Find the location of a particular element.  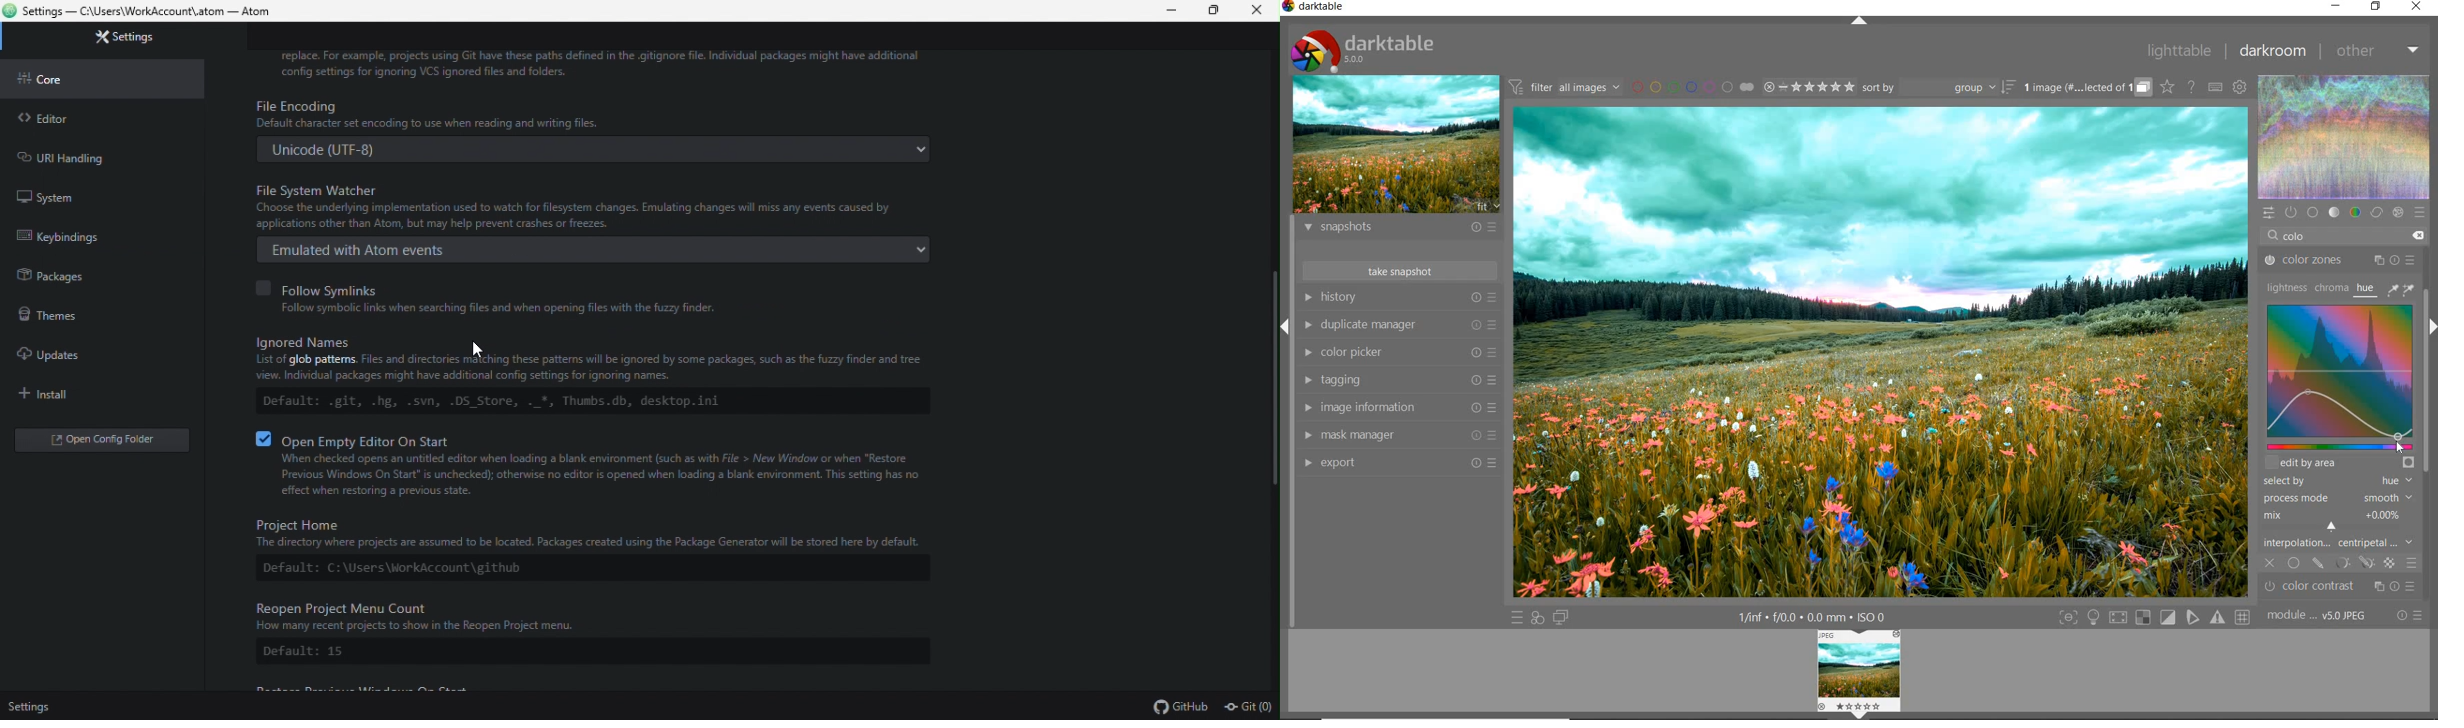

cursor is located at coordinates (482, 349).